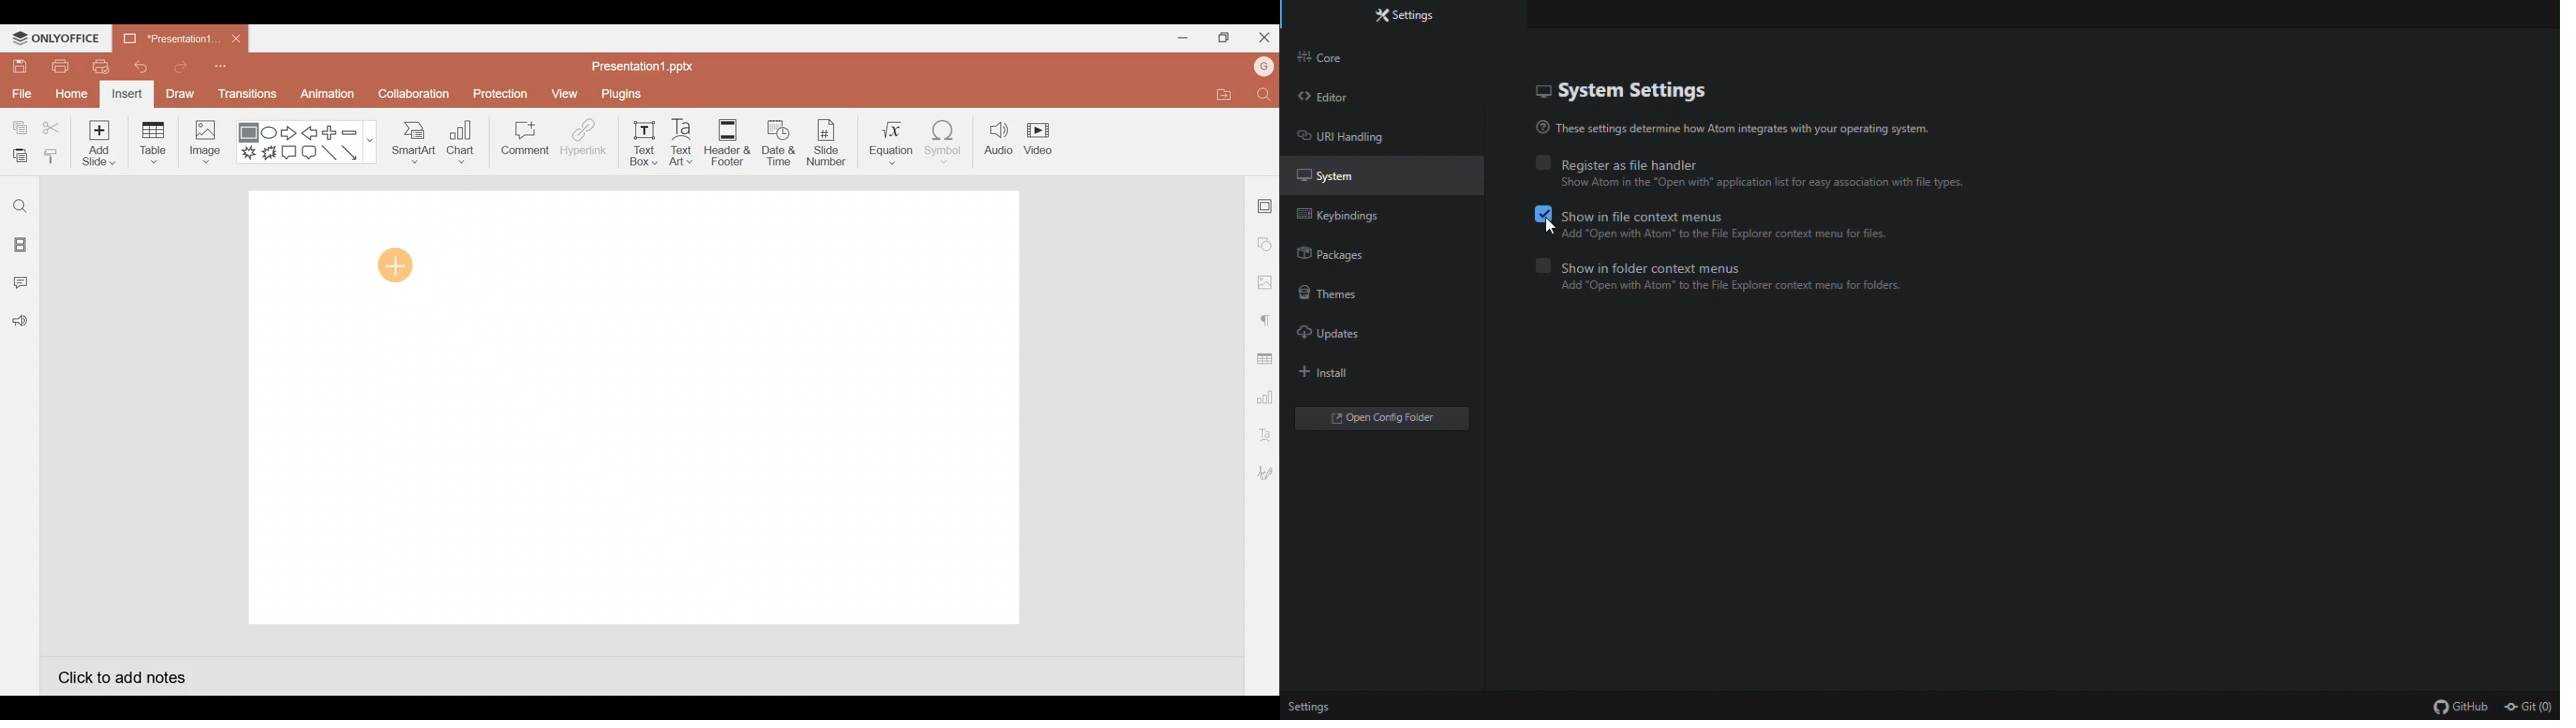 The image size is (2576, 728). Describe the element at coordinates (1263, 395) in the screenshot. I see `Chart settings` at that location.